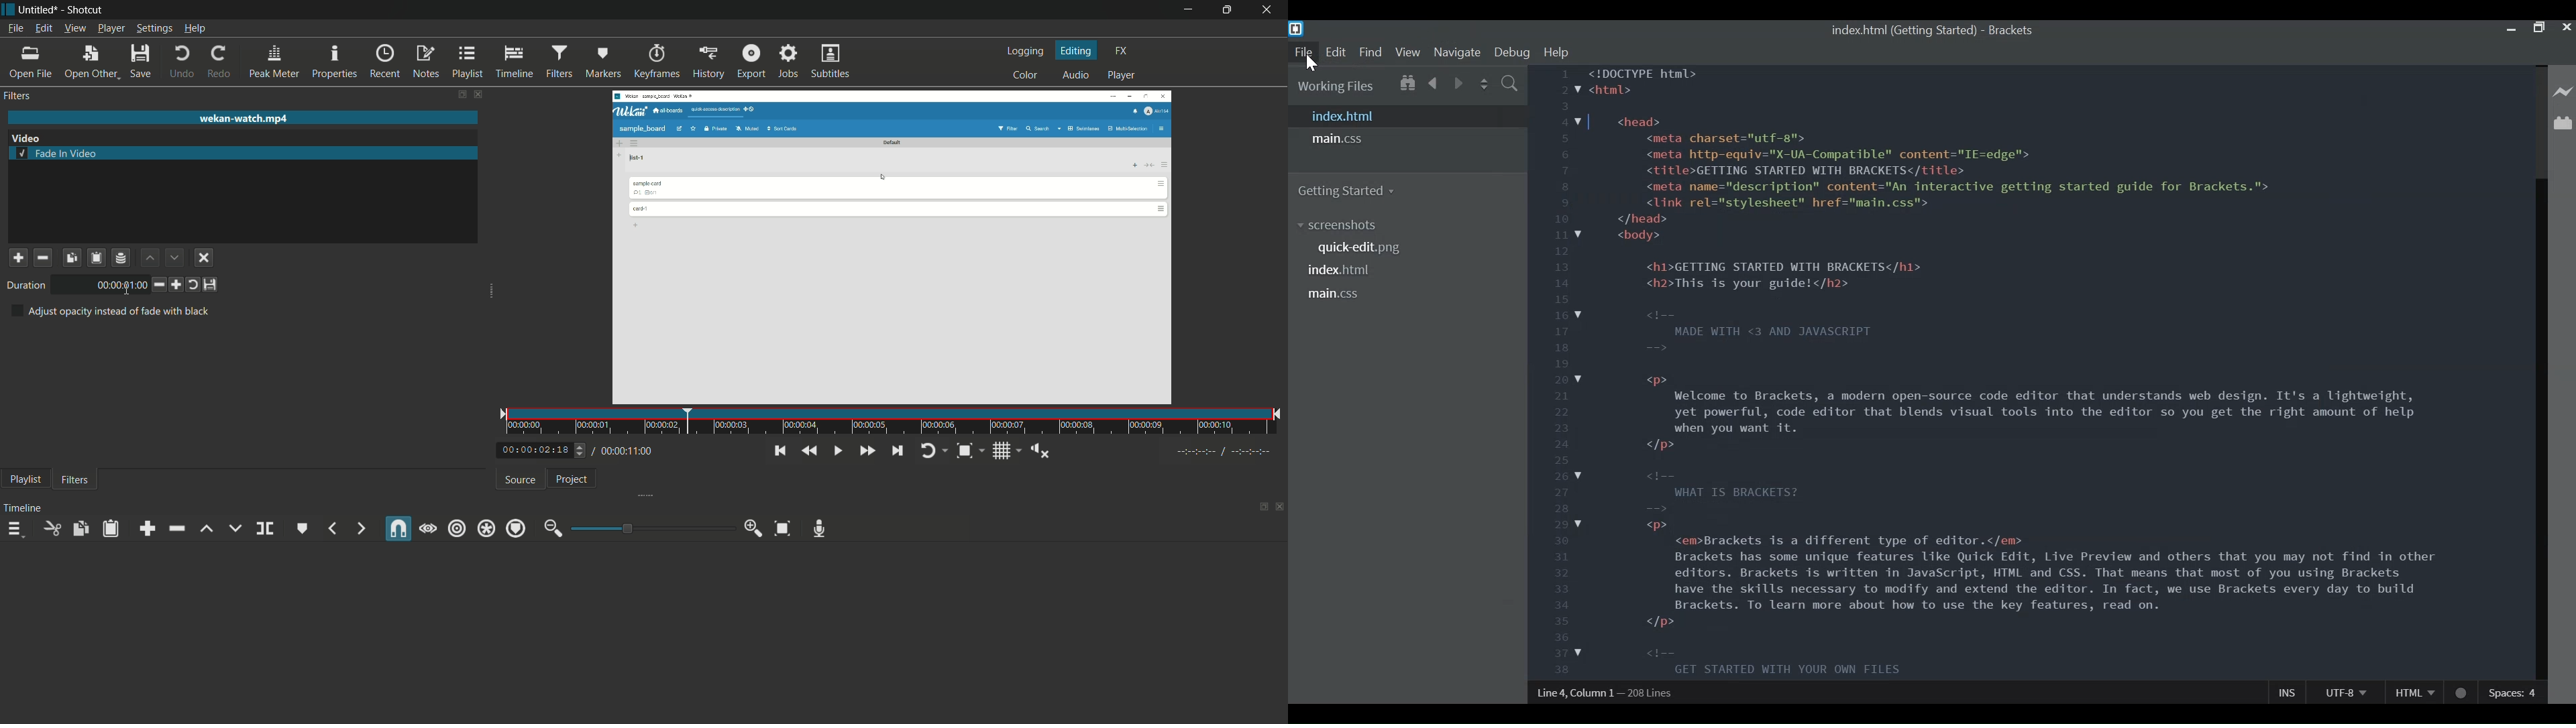 This screenshot has height=728, width=2576. I want to click on time, so click(894, 422).